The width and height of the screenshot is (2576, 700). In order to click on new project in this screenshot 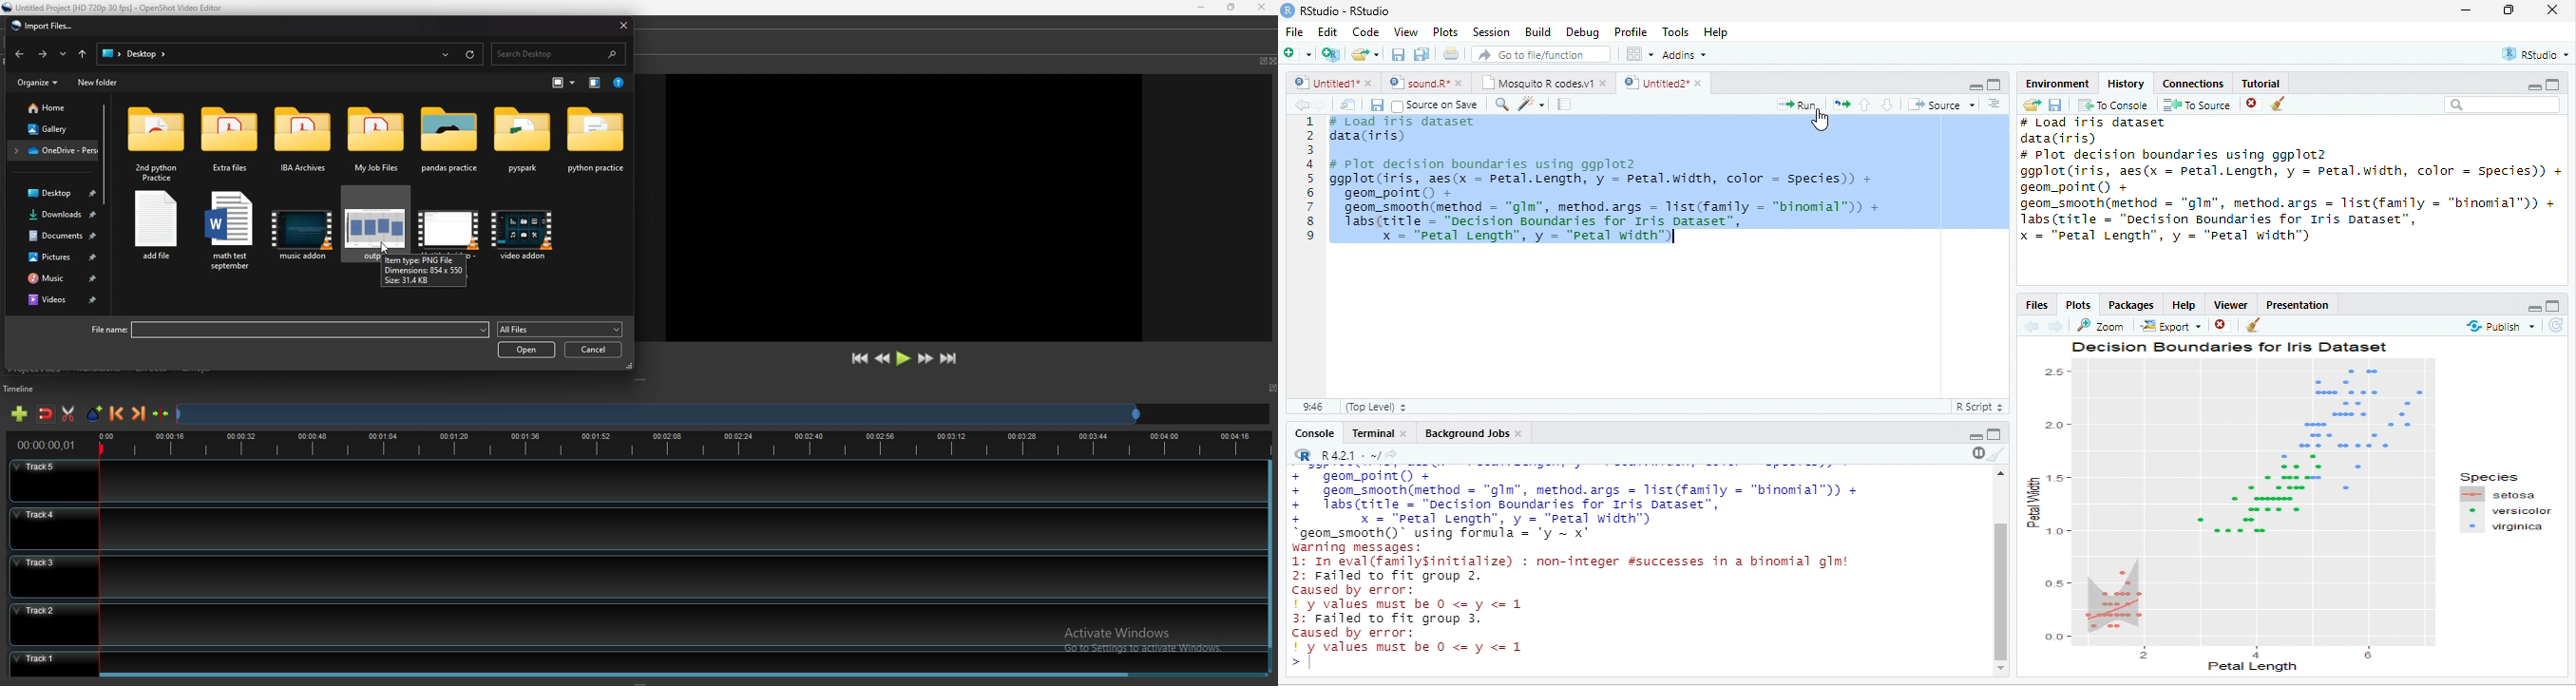, I will do `click(1331, 55)`.